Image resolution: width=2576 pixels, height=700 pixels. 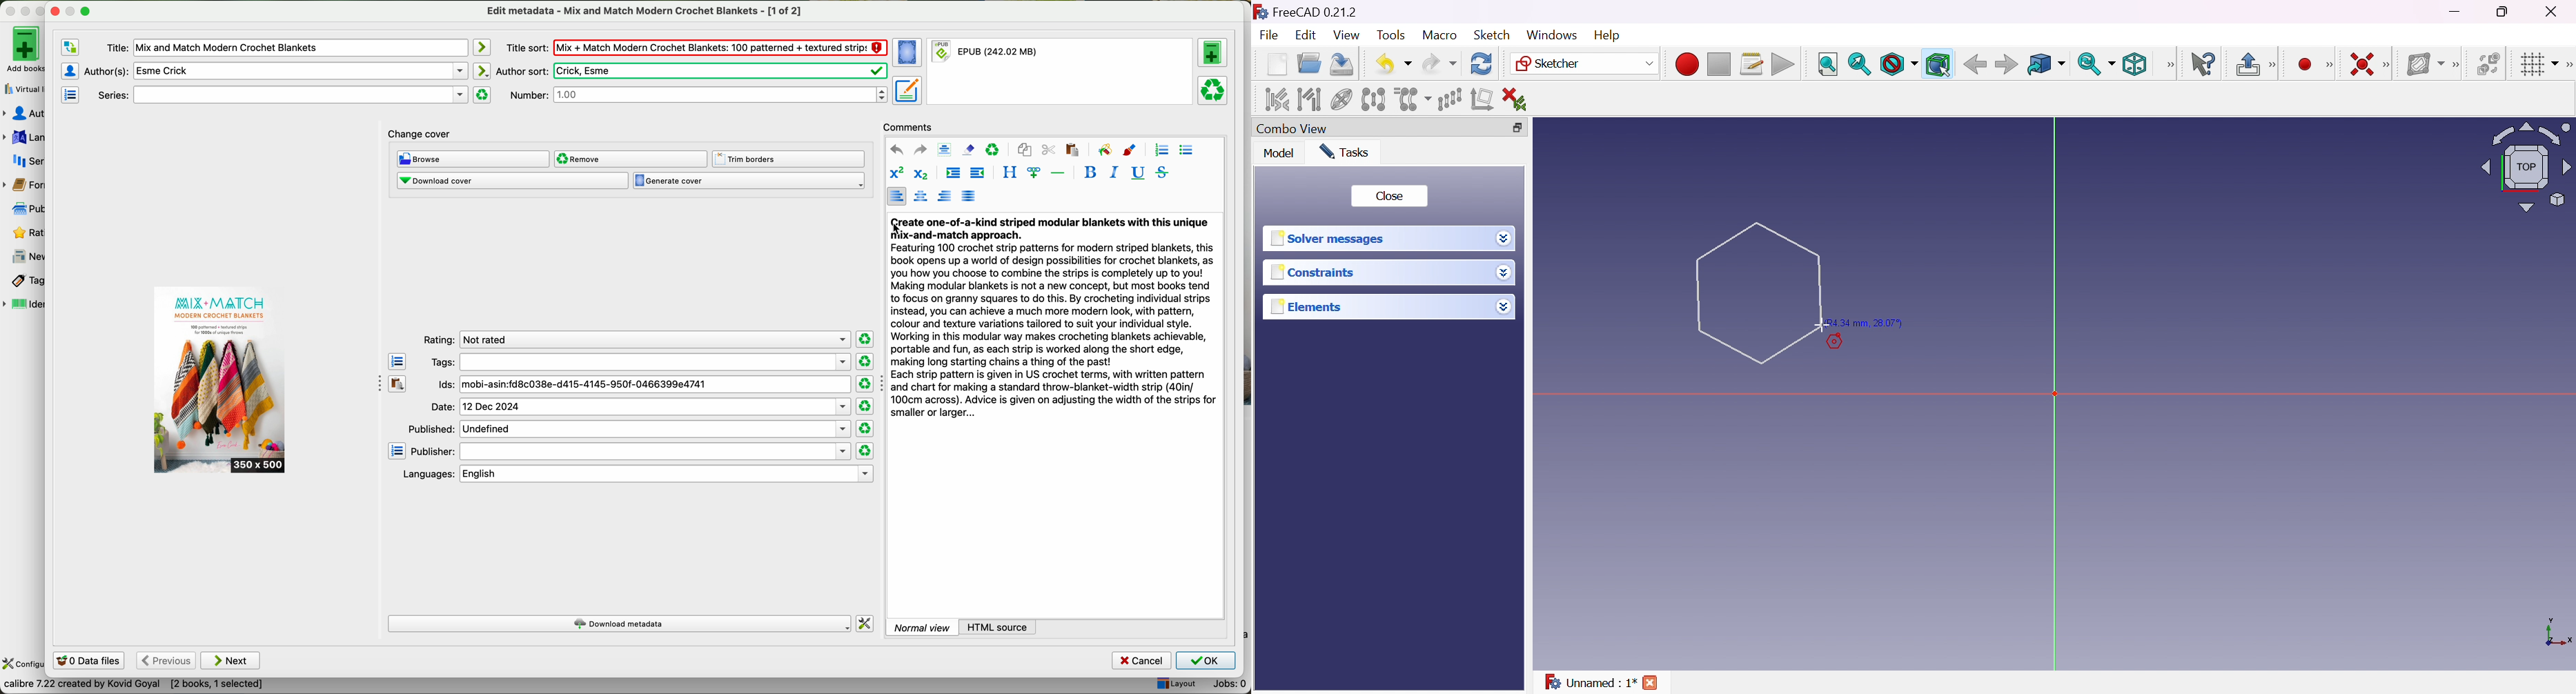 What do you see at coordinates (1308, 35) in the screenshot?
I see `Edit` at bounding box center [1308, 35].